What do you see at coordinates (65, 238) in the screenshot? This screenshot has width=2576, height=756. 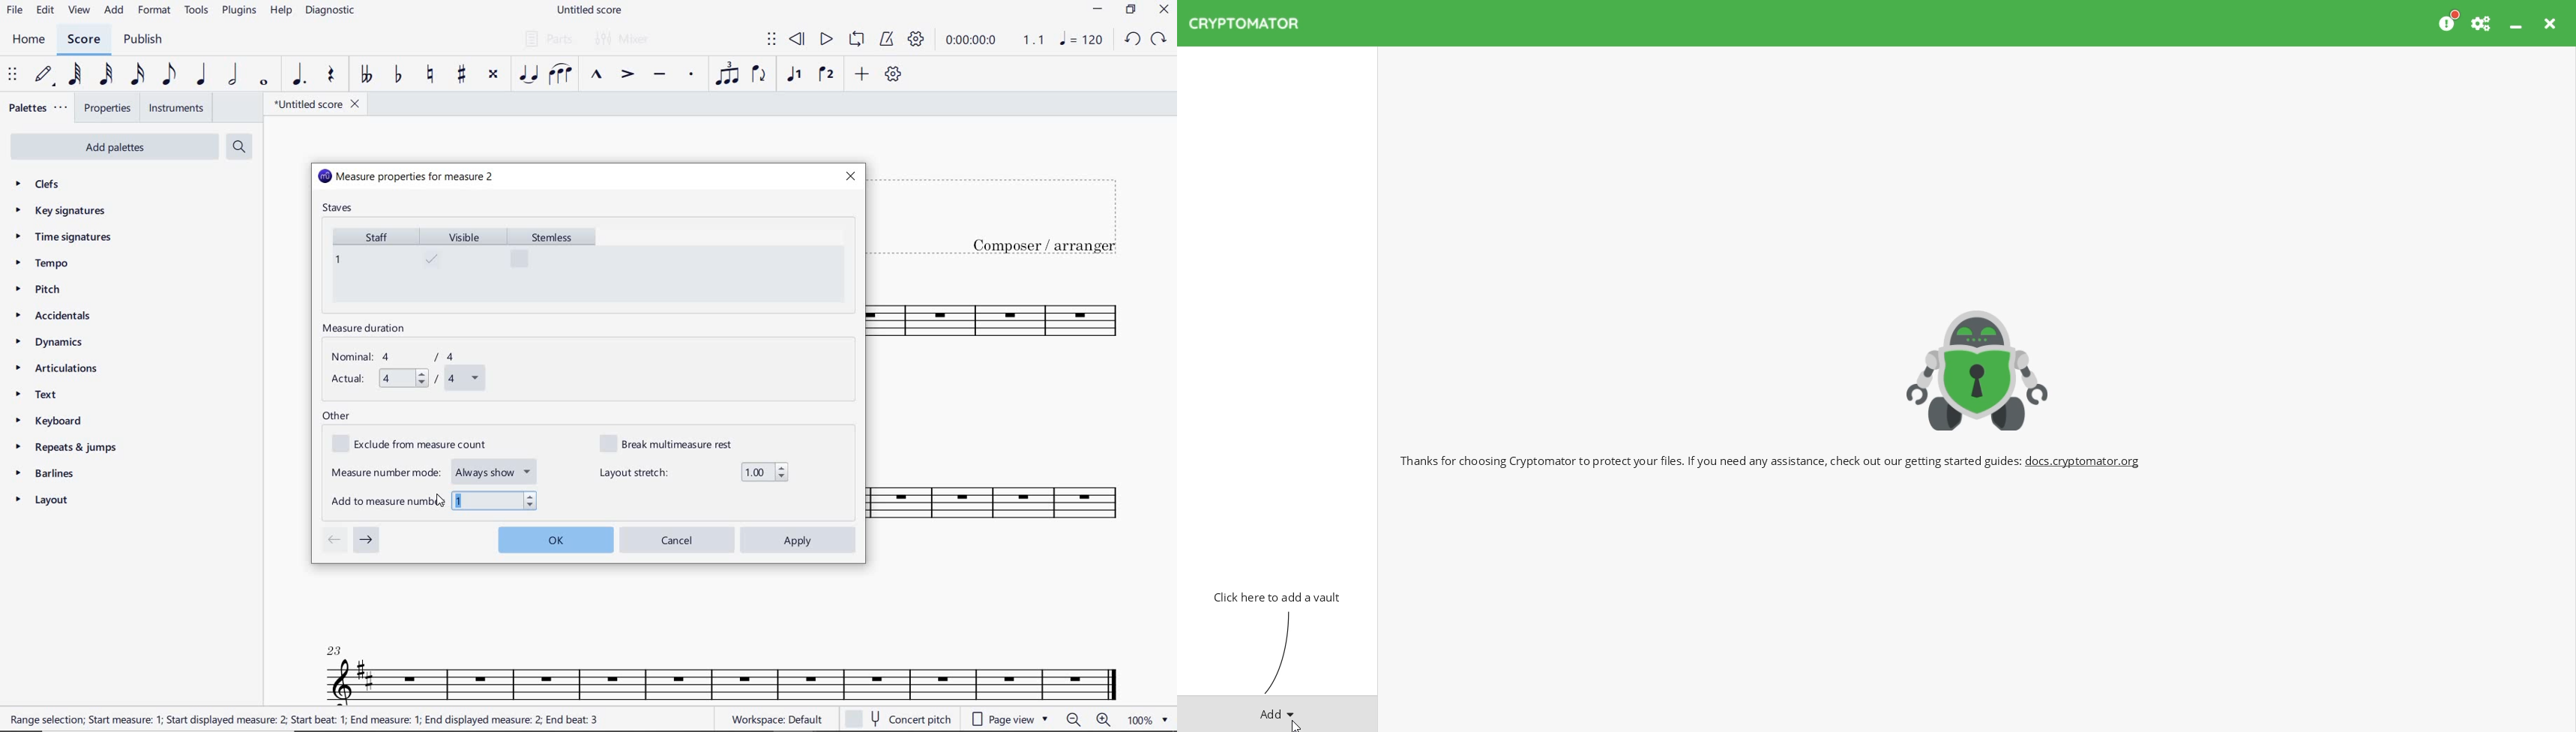 I see `TIME SIGNATURES` at bounding box center [65, 238].